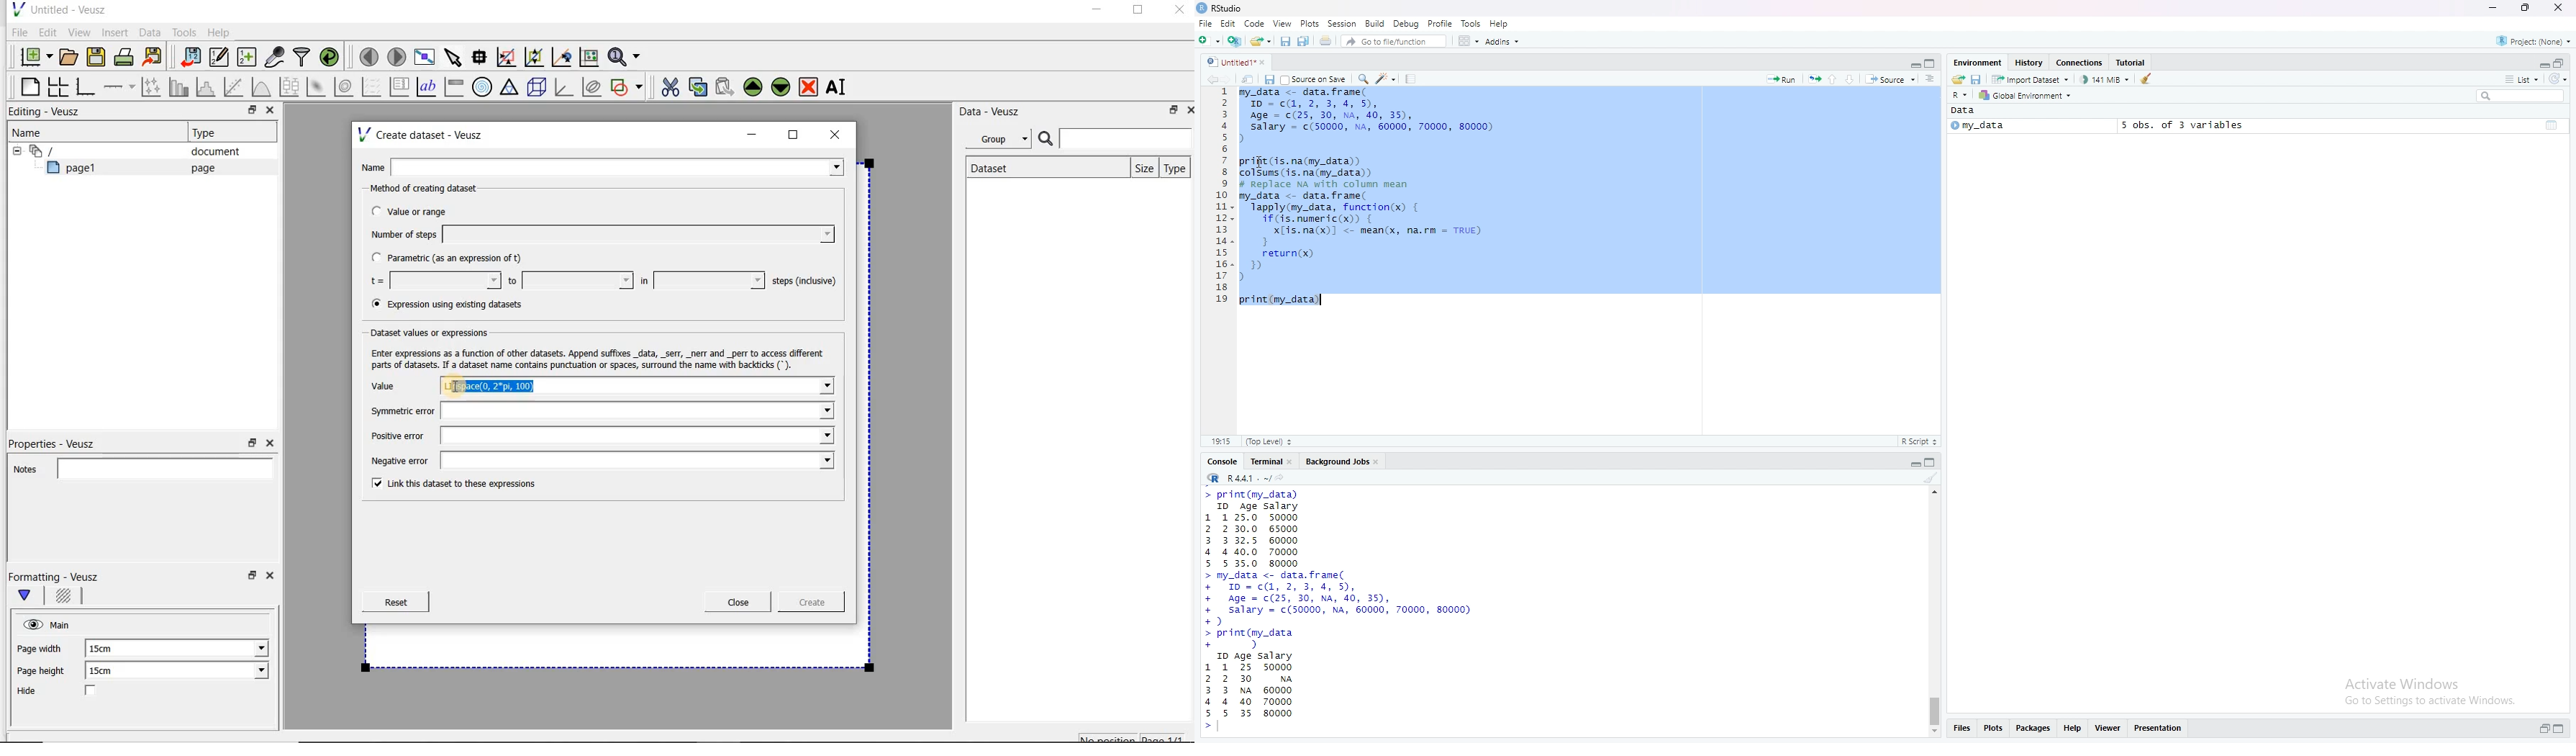 This screenshot has height=756, width=2576. I want to click on Reset, so click(395, 602).